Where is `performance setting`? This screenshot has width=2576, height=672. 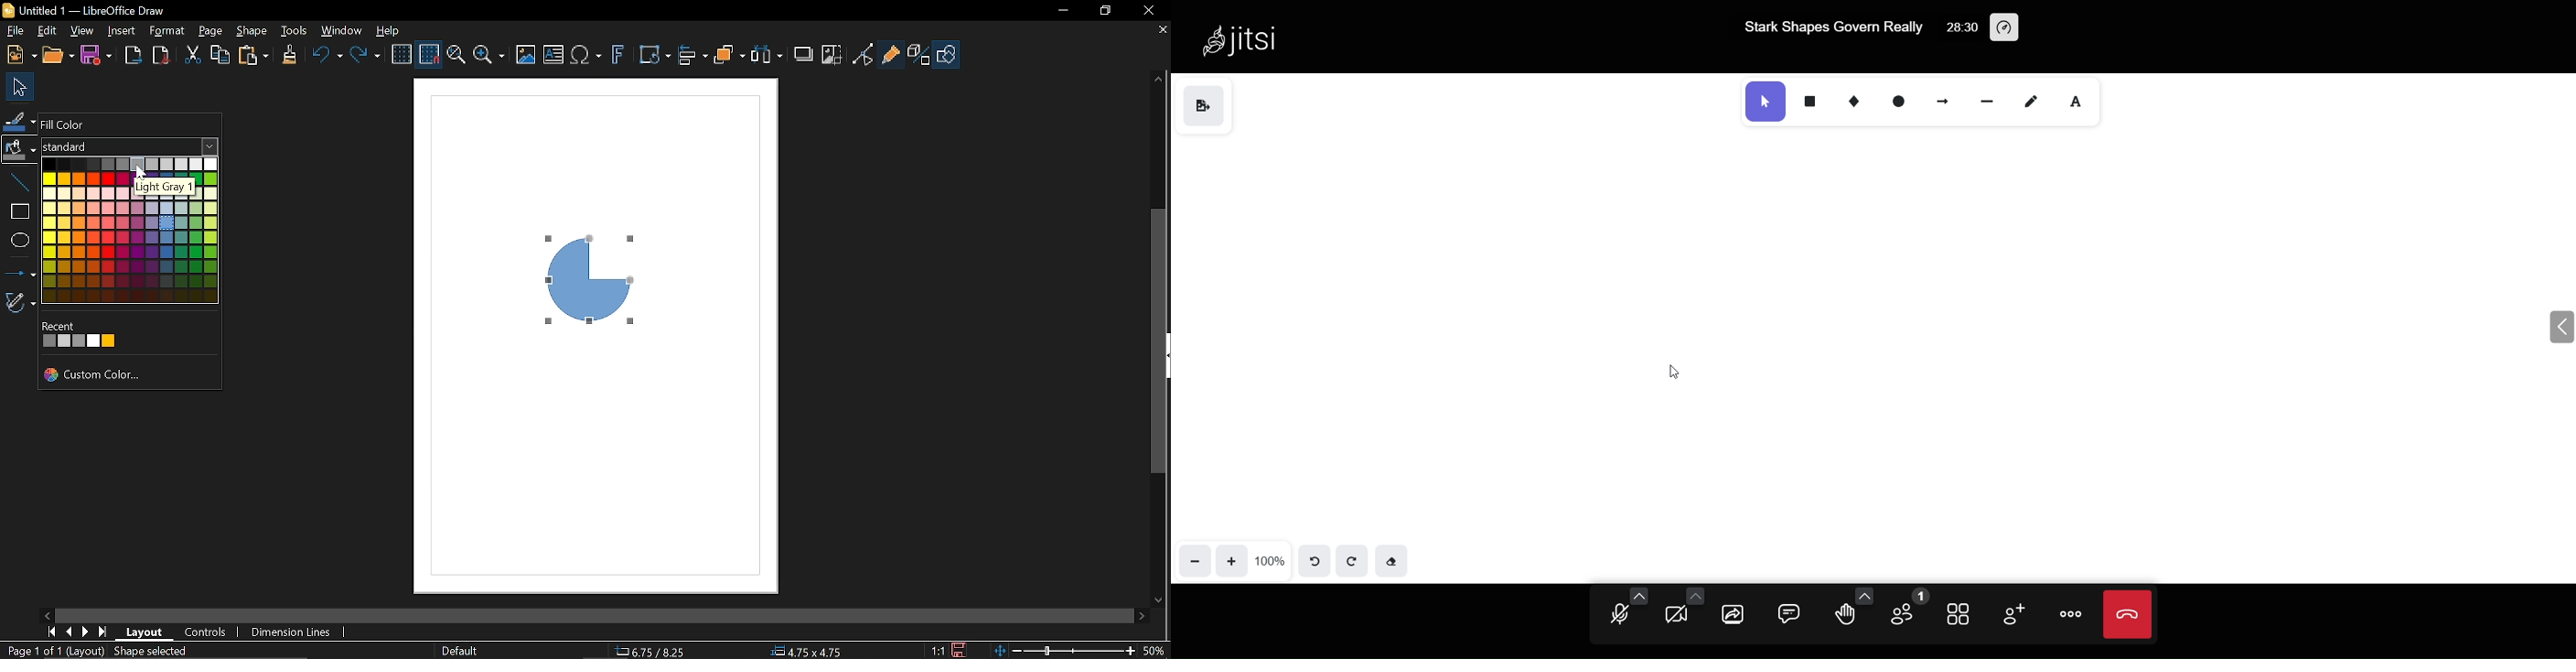
performance setting is located at coordinates (2008, 29).